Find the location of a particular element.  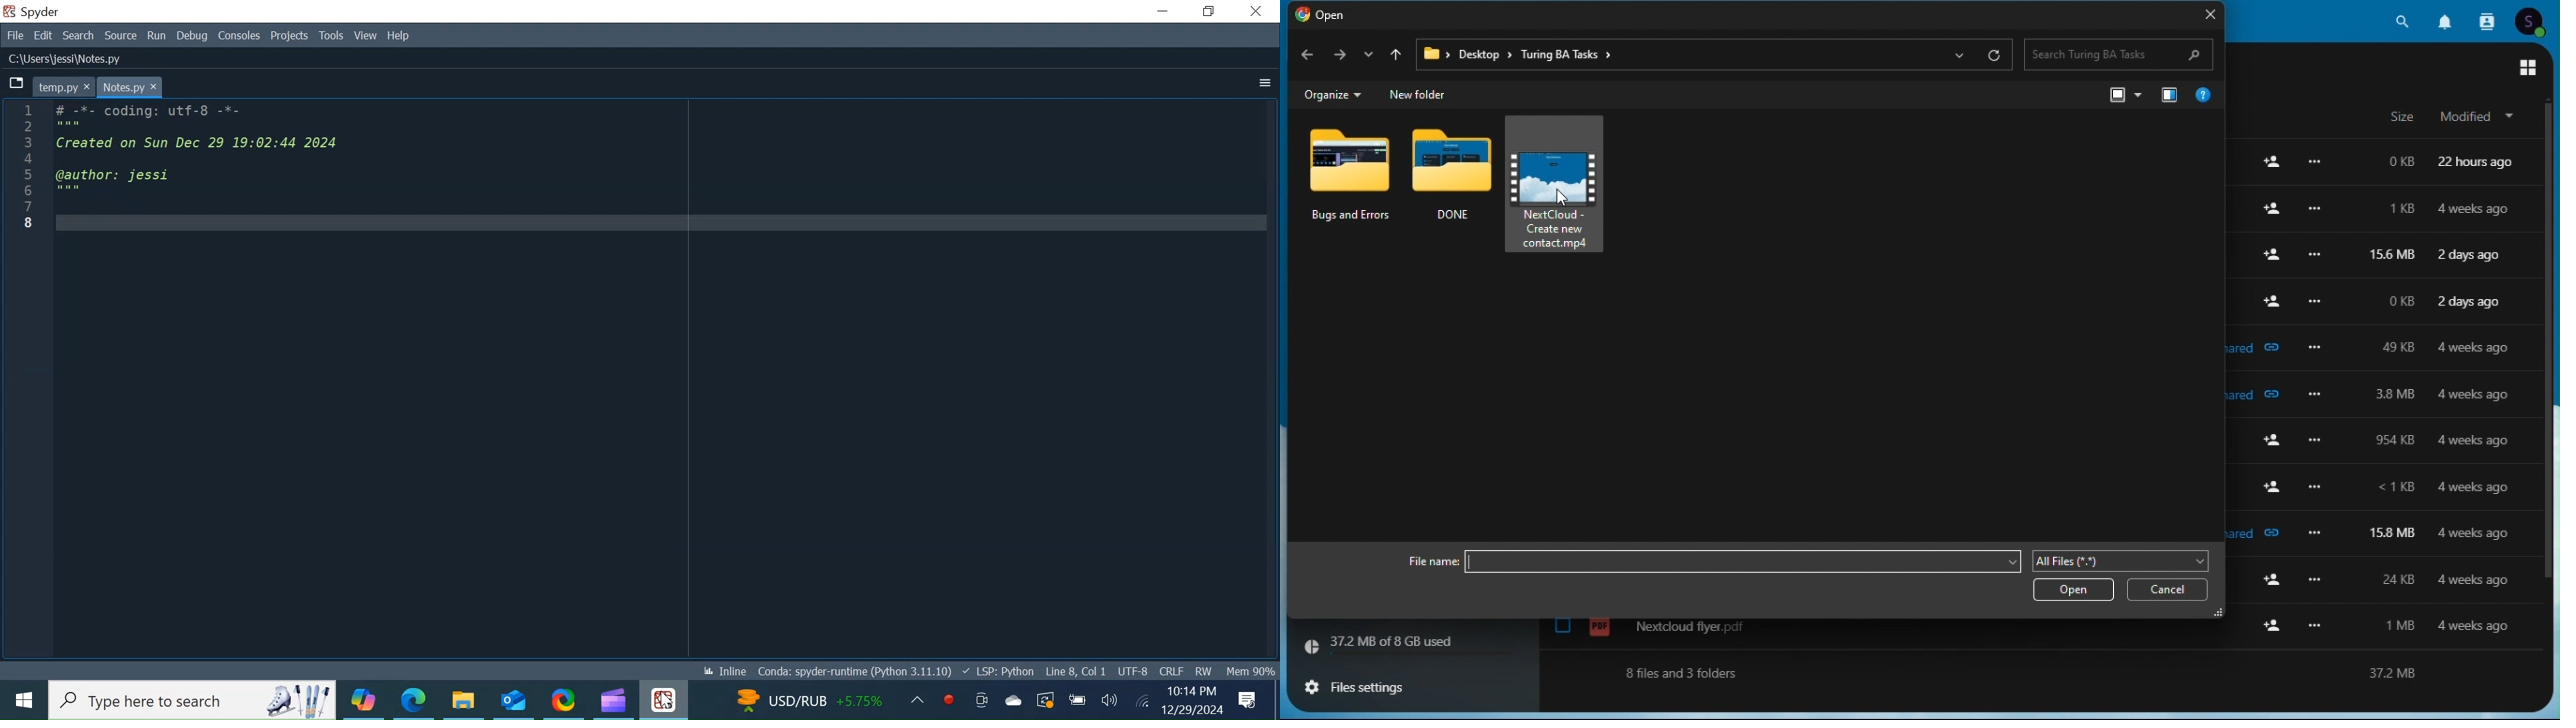

Date is located at coordinates (1190, 711).